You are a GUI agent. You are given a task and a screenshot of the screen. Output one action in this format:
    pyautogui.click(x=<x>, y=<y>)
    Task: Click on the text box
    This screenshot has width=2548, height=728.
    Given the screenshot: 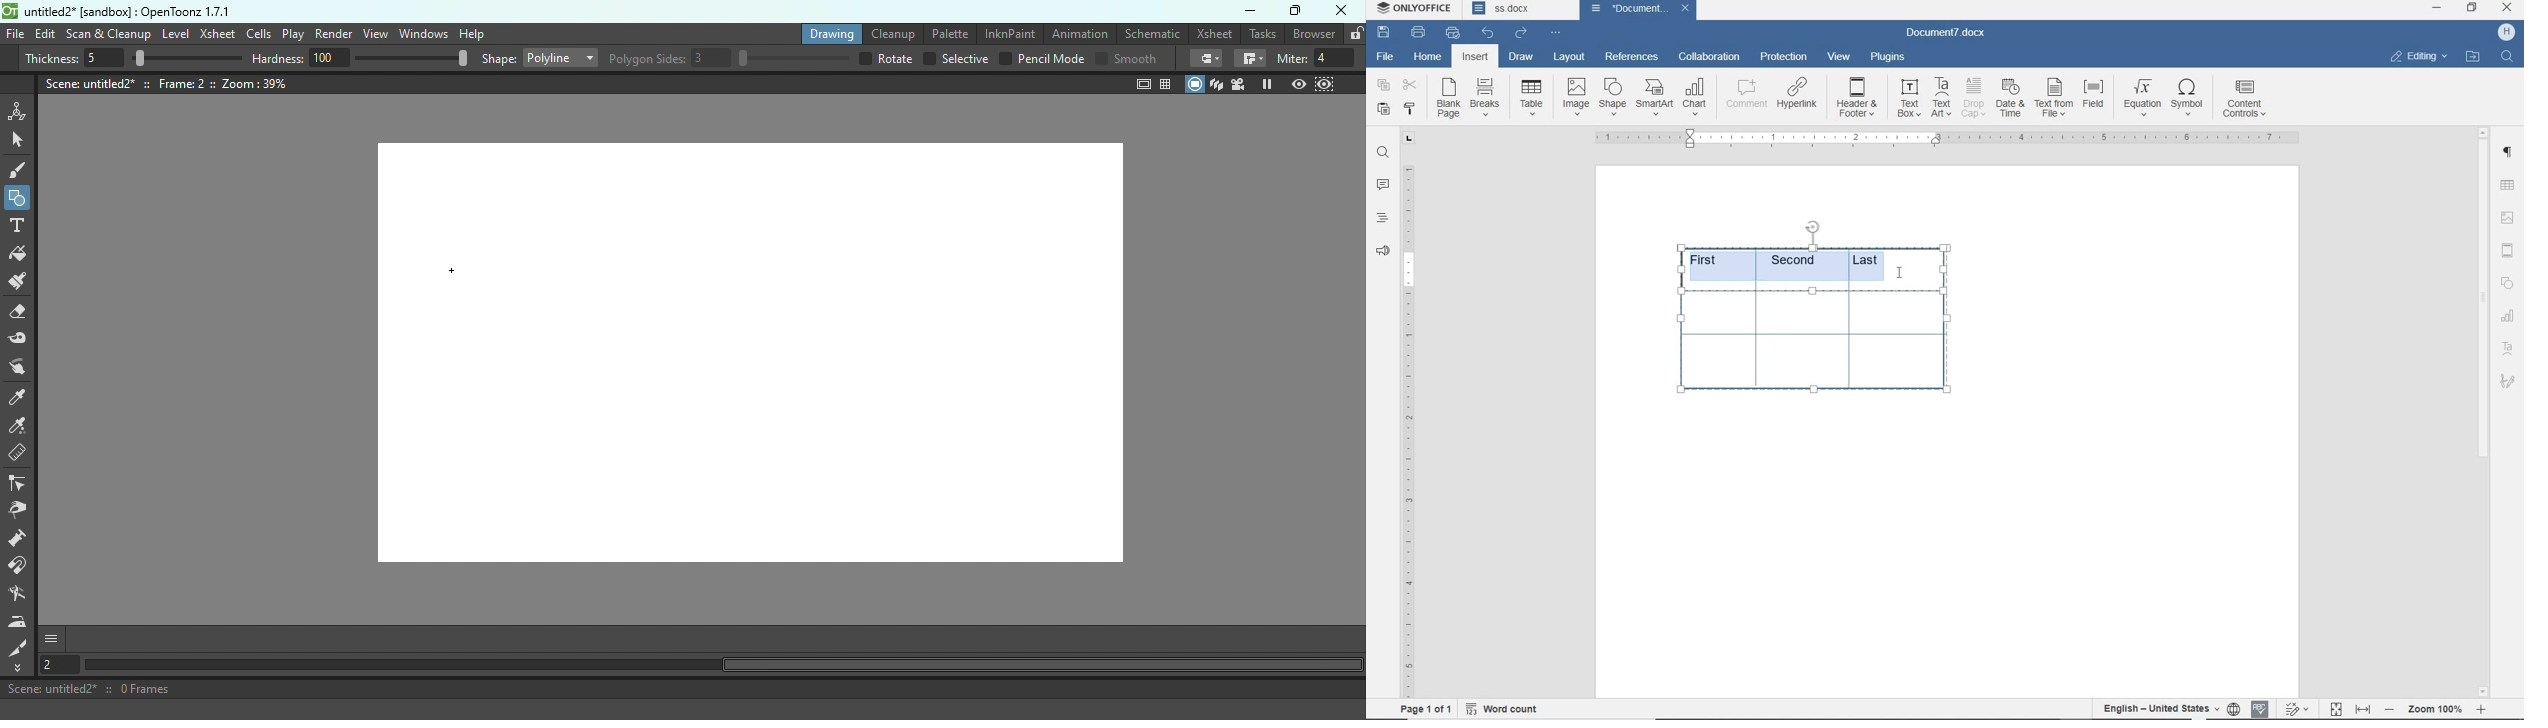 What is the action you would take?
    pyautogui.click(x=1908, y=98)
    